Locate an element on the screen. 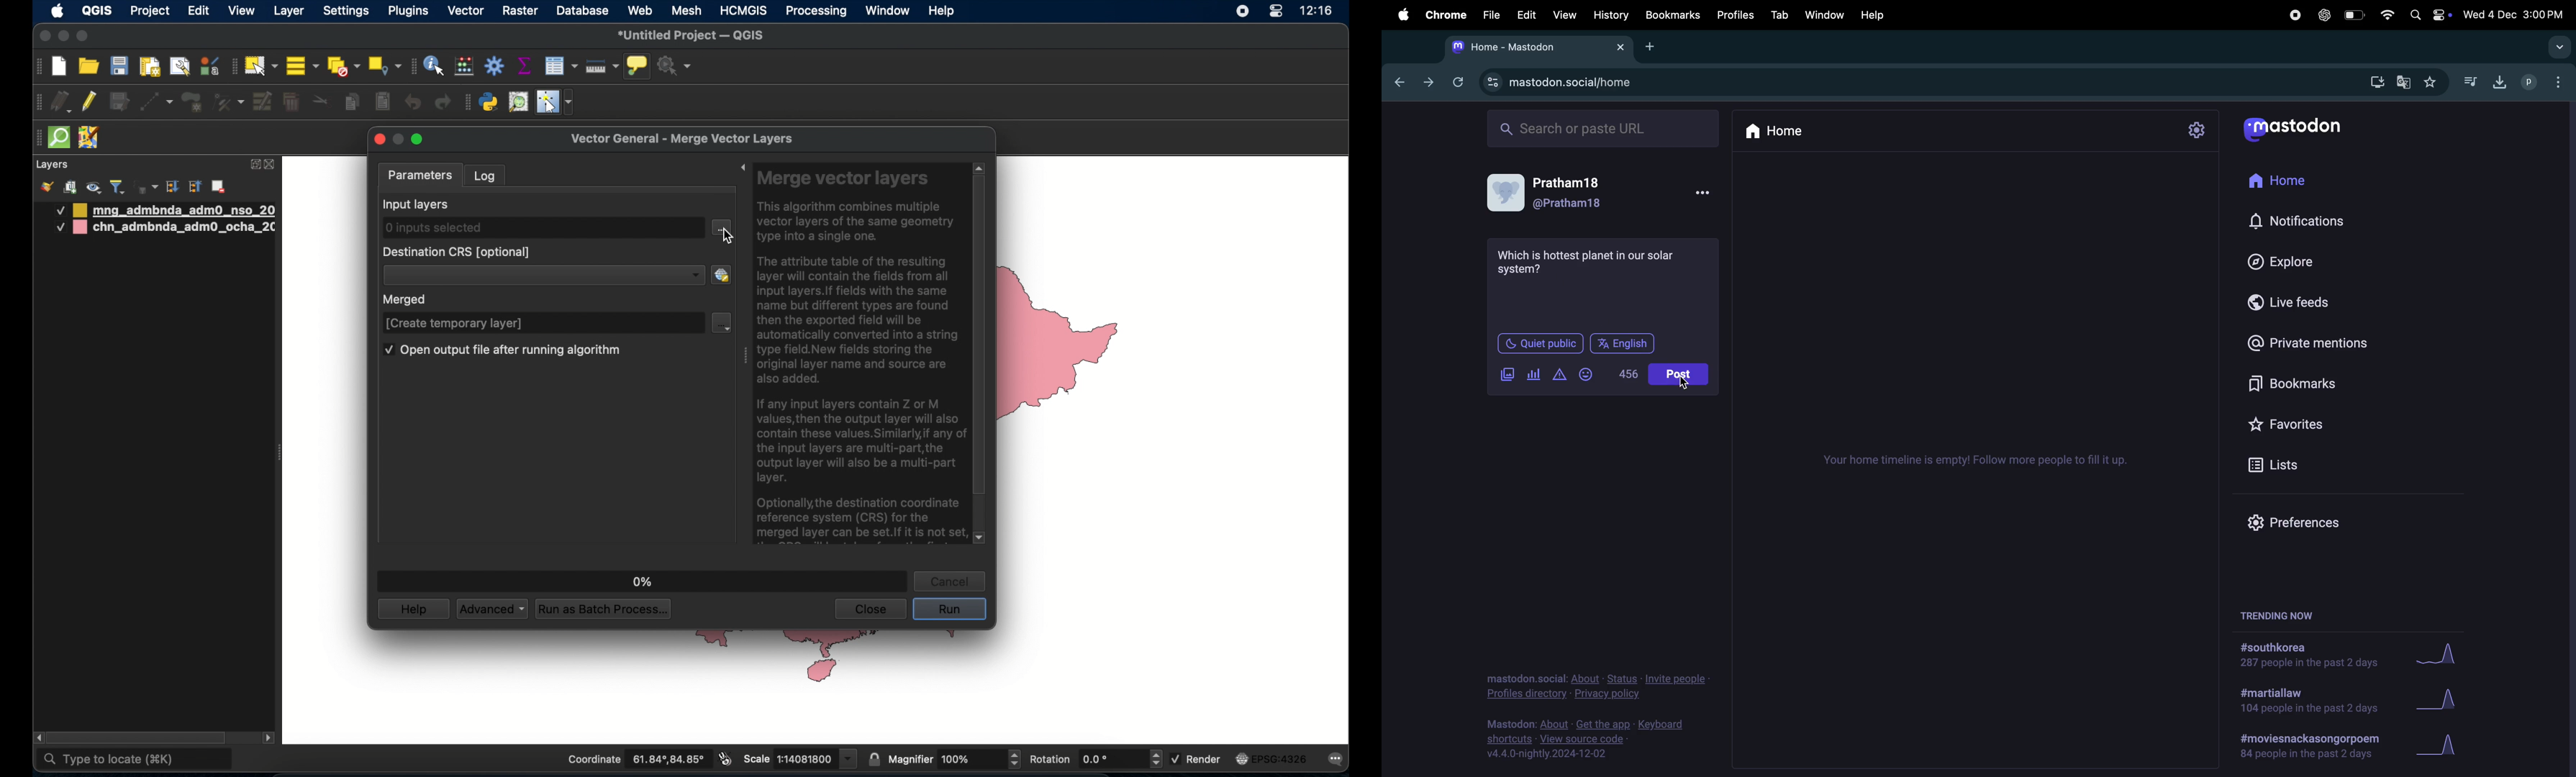 The image size is (2576, 784). live feeds is located at coordinates (2299, 300).